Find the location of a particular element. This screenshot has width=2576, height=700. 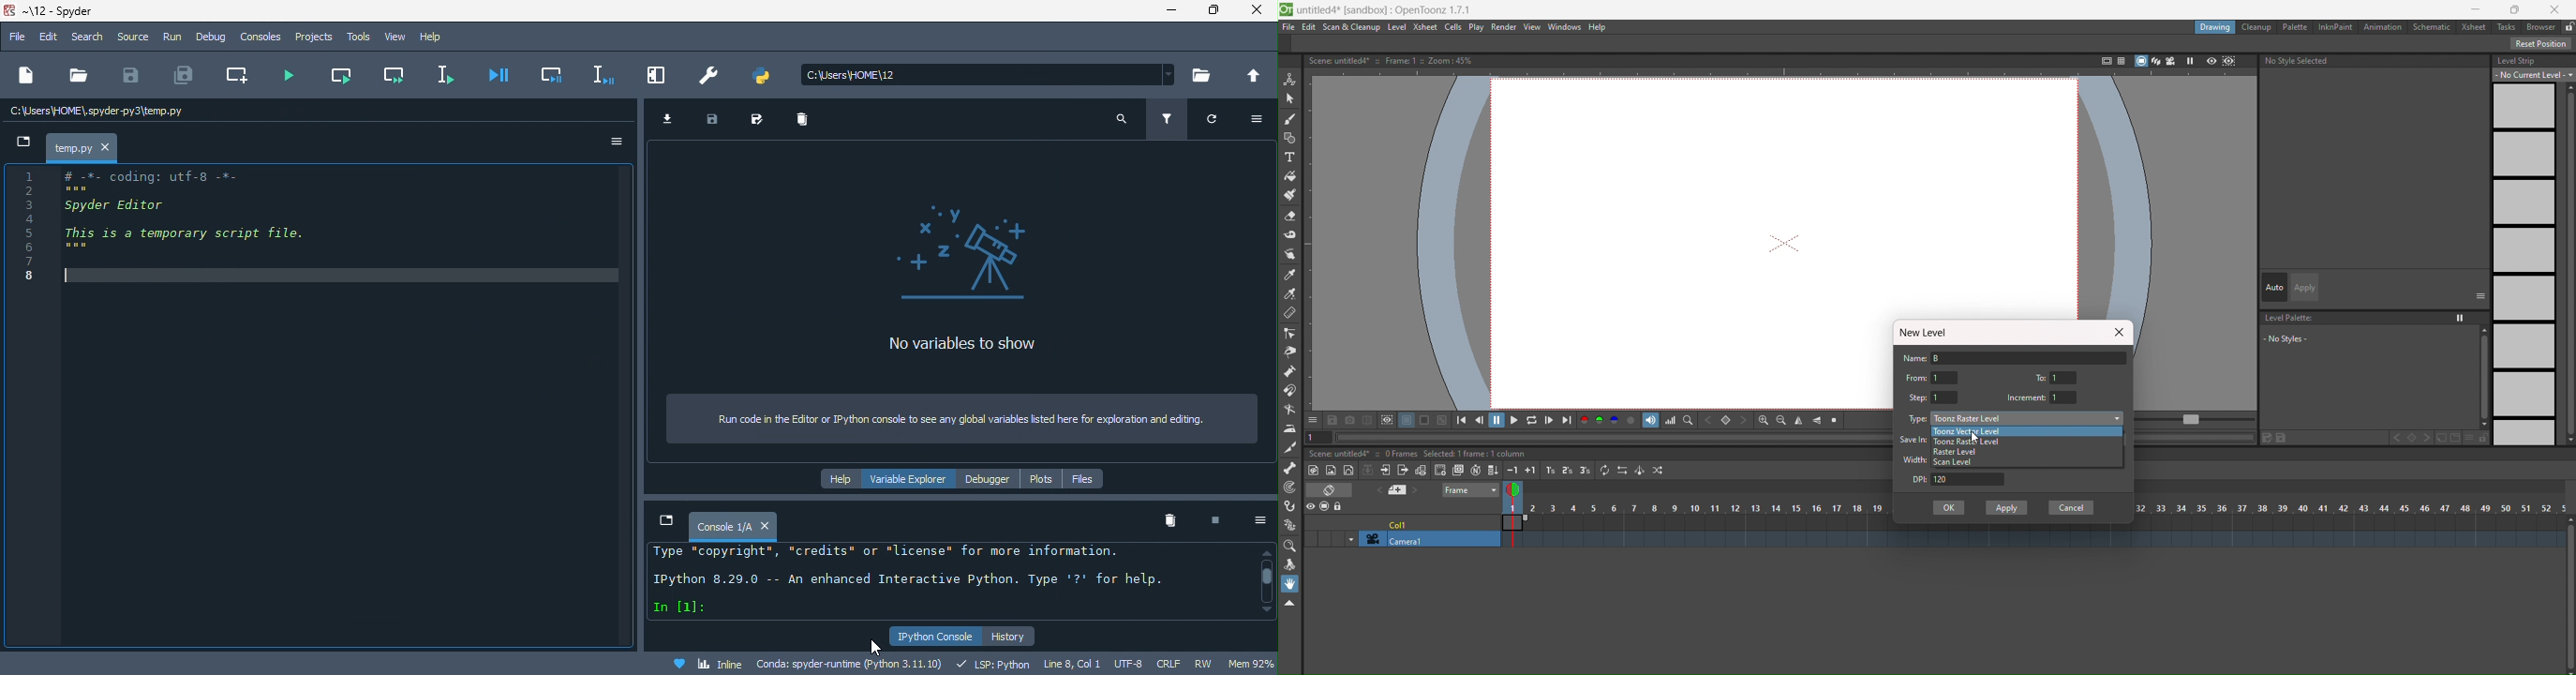

no variables to show is located at coordinates (975, 278).